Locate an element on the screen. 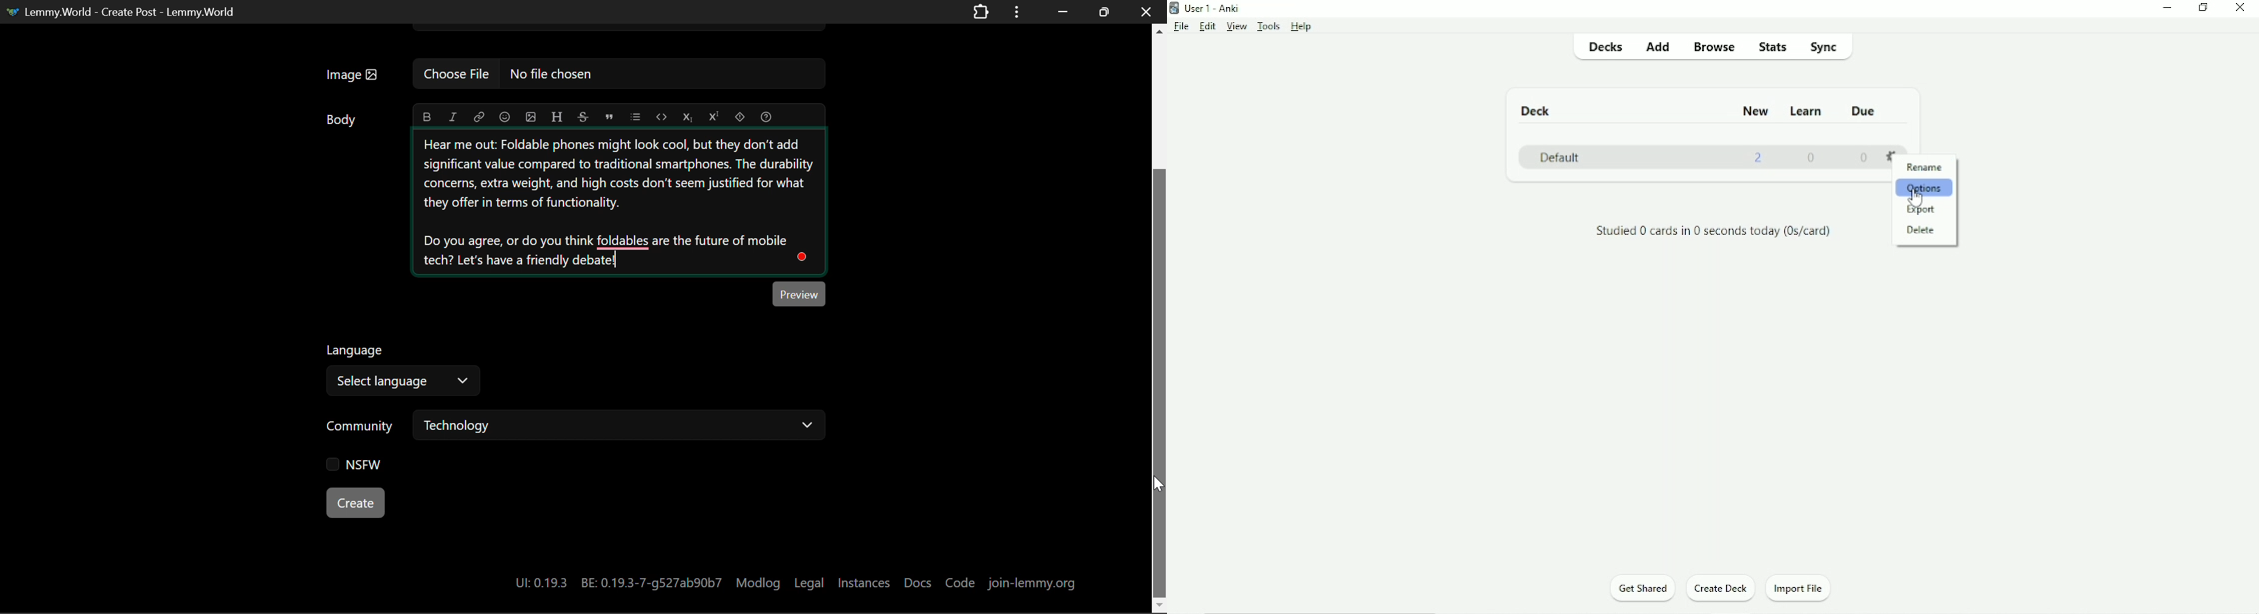 Image resolution: width=2268 pixels, height=616 pixels. strikethrough is located at coordinates (584, 117).